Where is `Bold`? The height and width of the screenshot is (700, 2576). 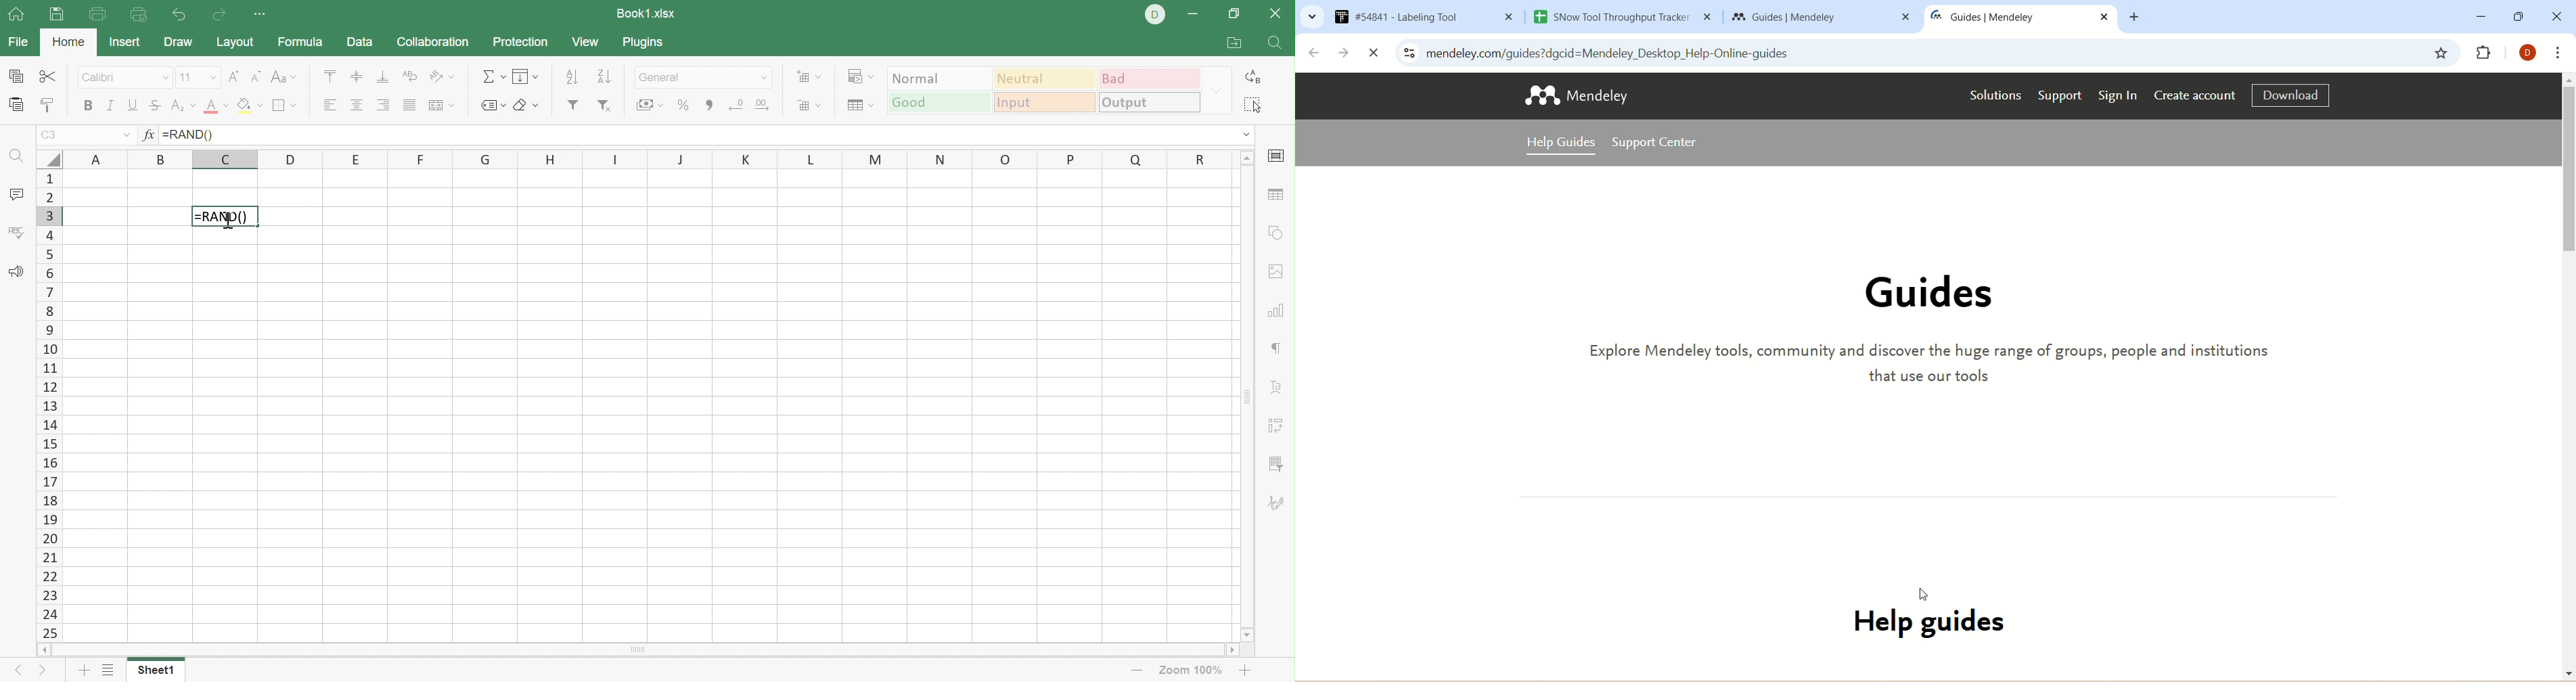
Bold is located at coordinates (89, 106).